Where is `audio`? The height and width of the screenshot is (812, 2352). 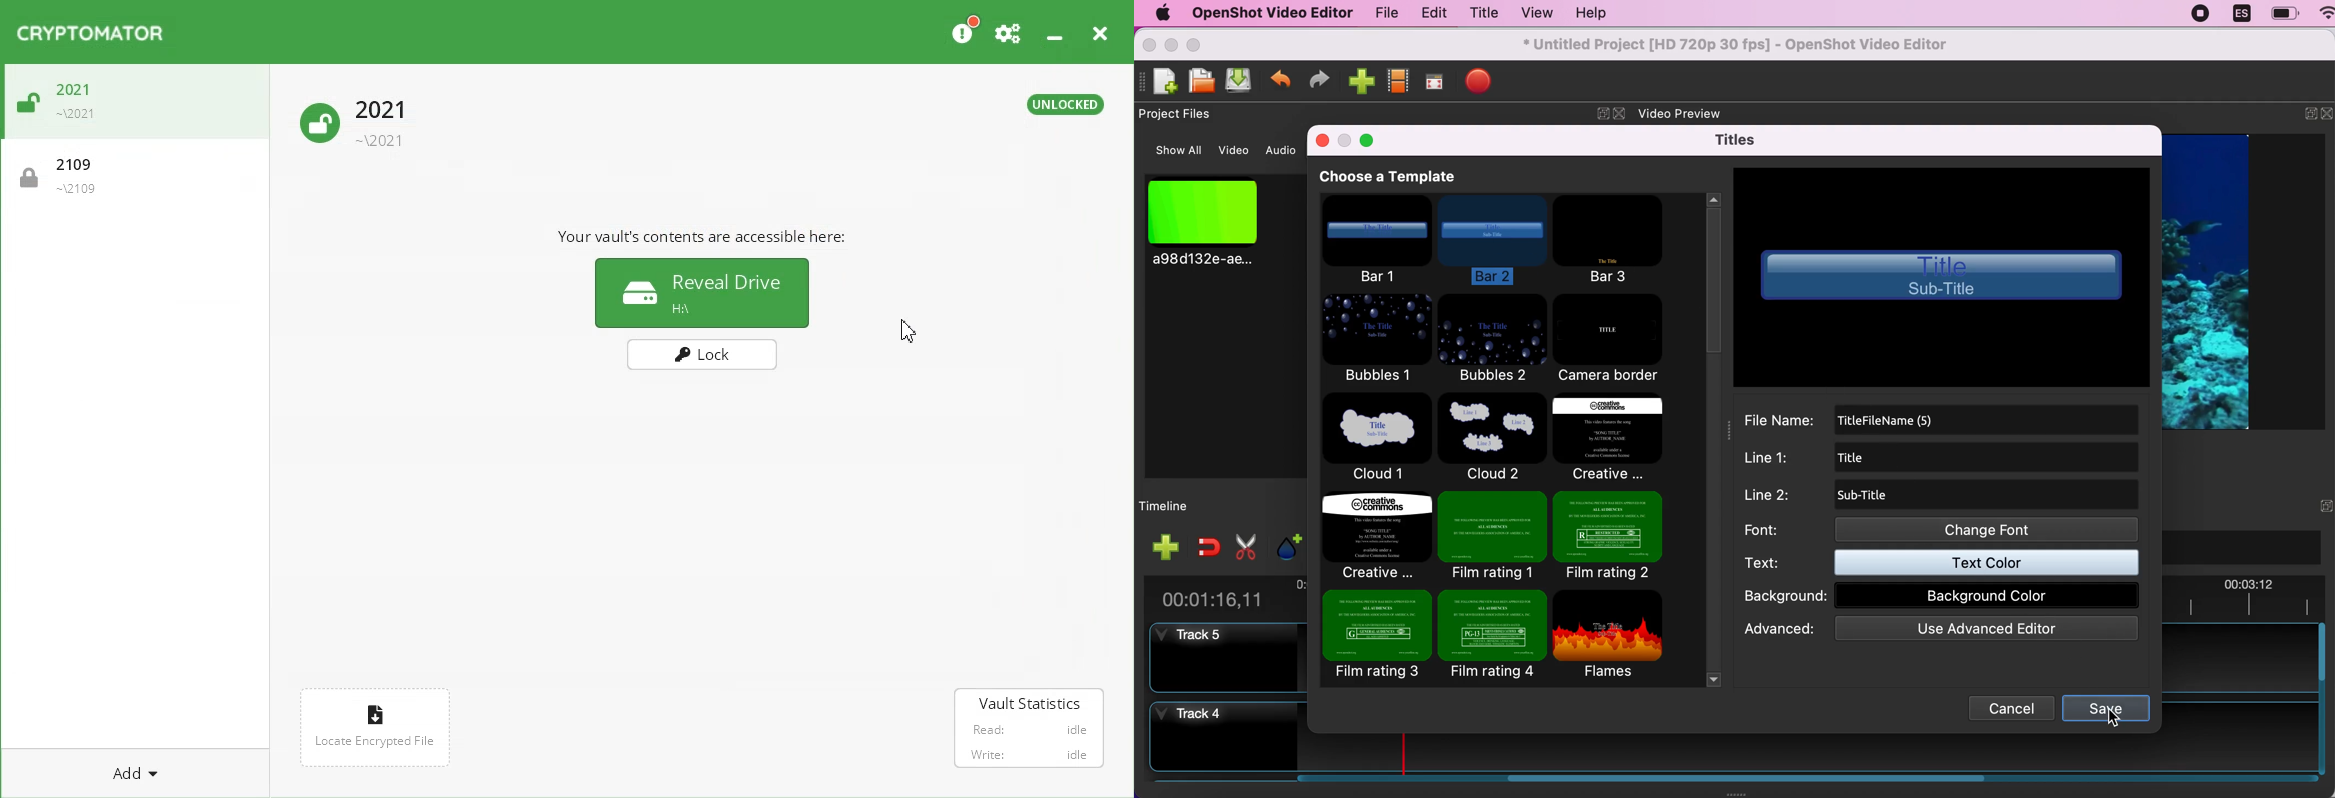
audio is located at coordinates (1282, 150).